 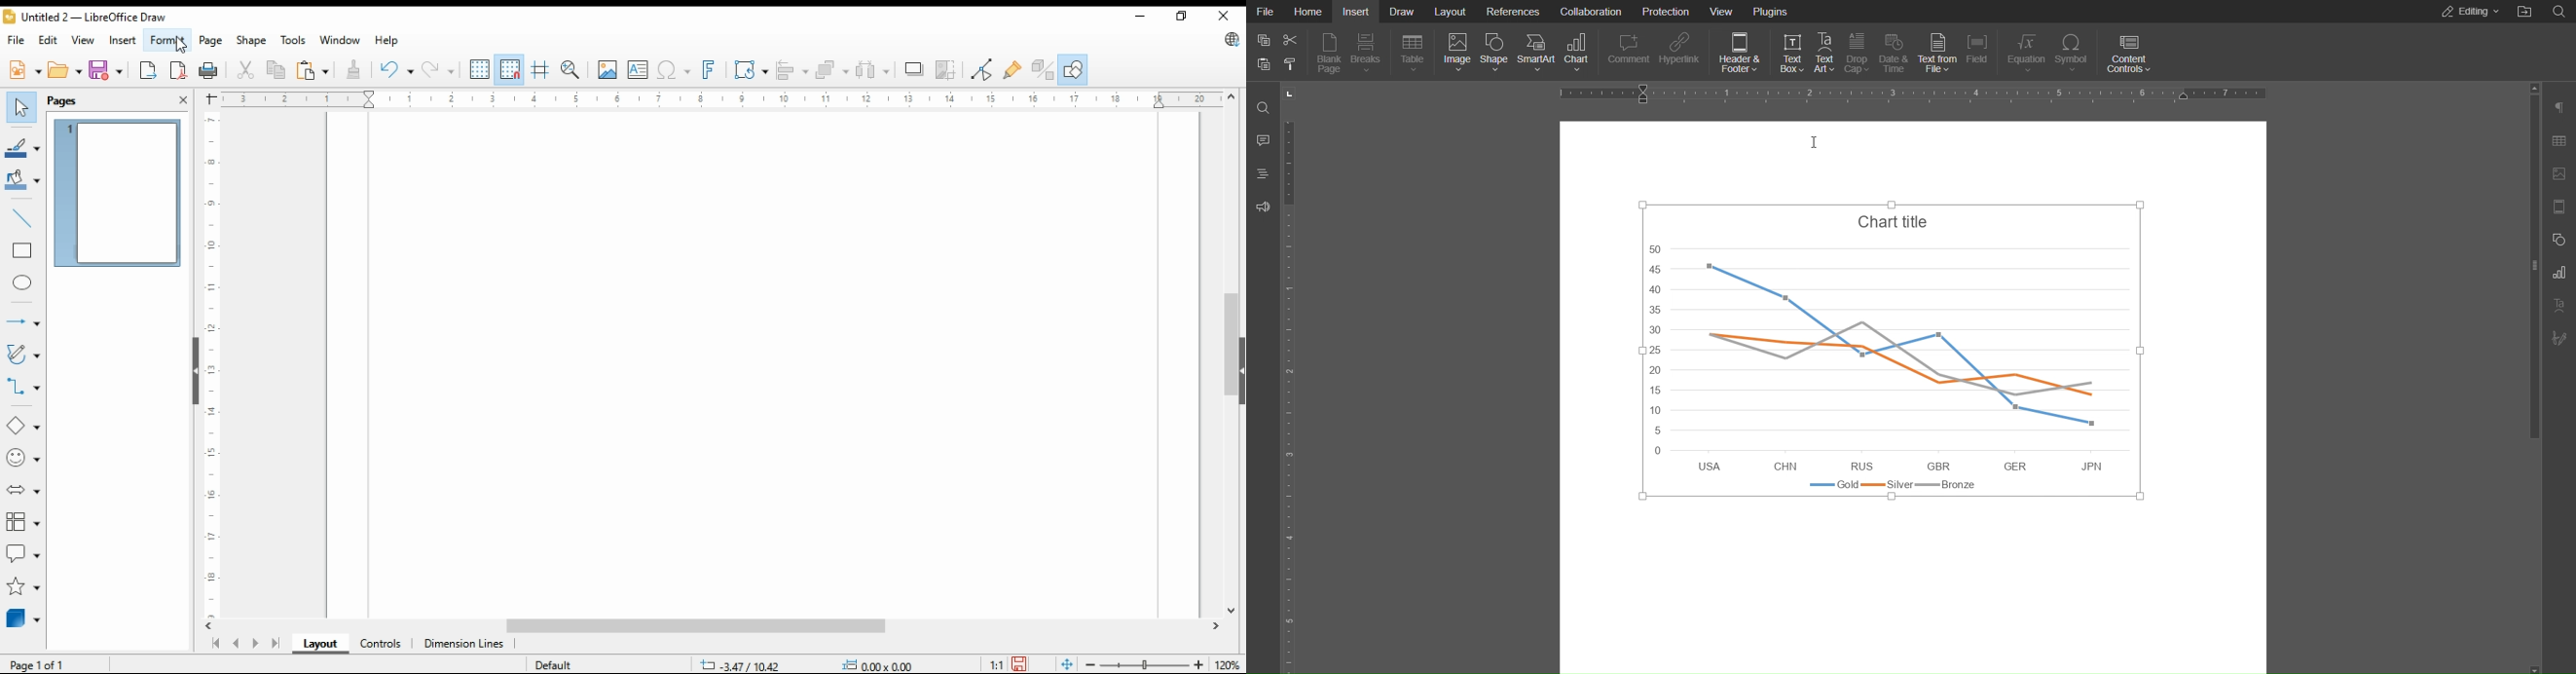 What do you see at coordinates (275, 645) in the screenshot?
I see `last page` at bounding box center [275, 645].